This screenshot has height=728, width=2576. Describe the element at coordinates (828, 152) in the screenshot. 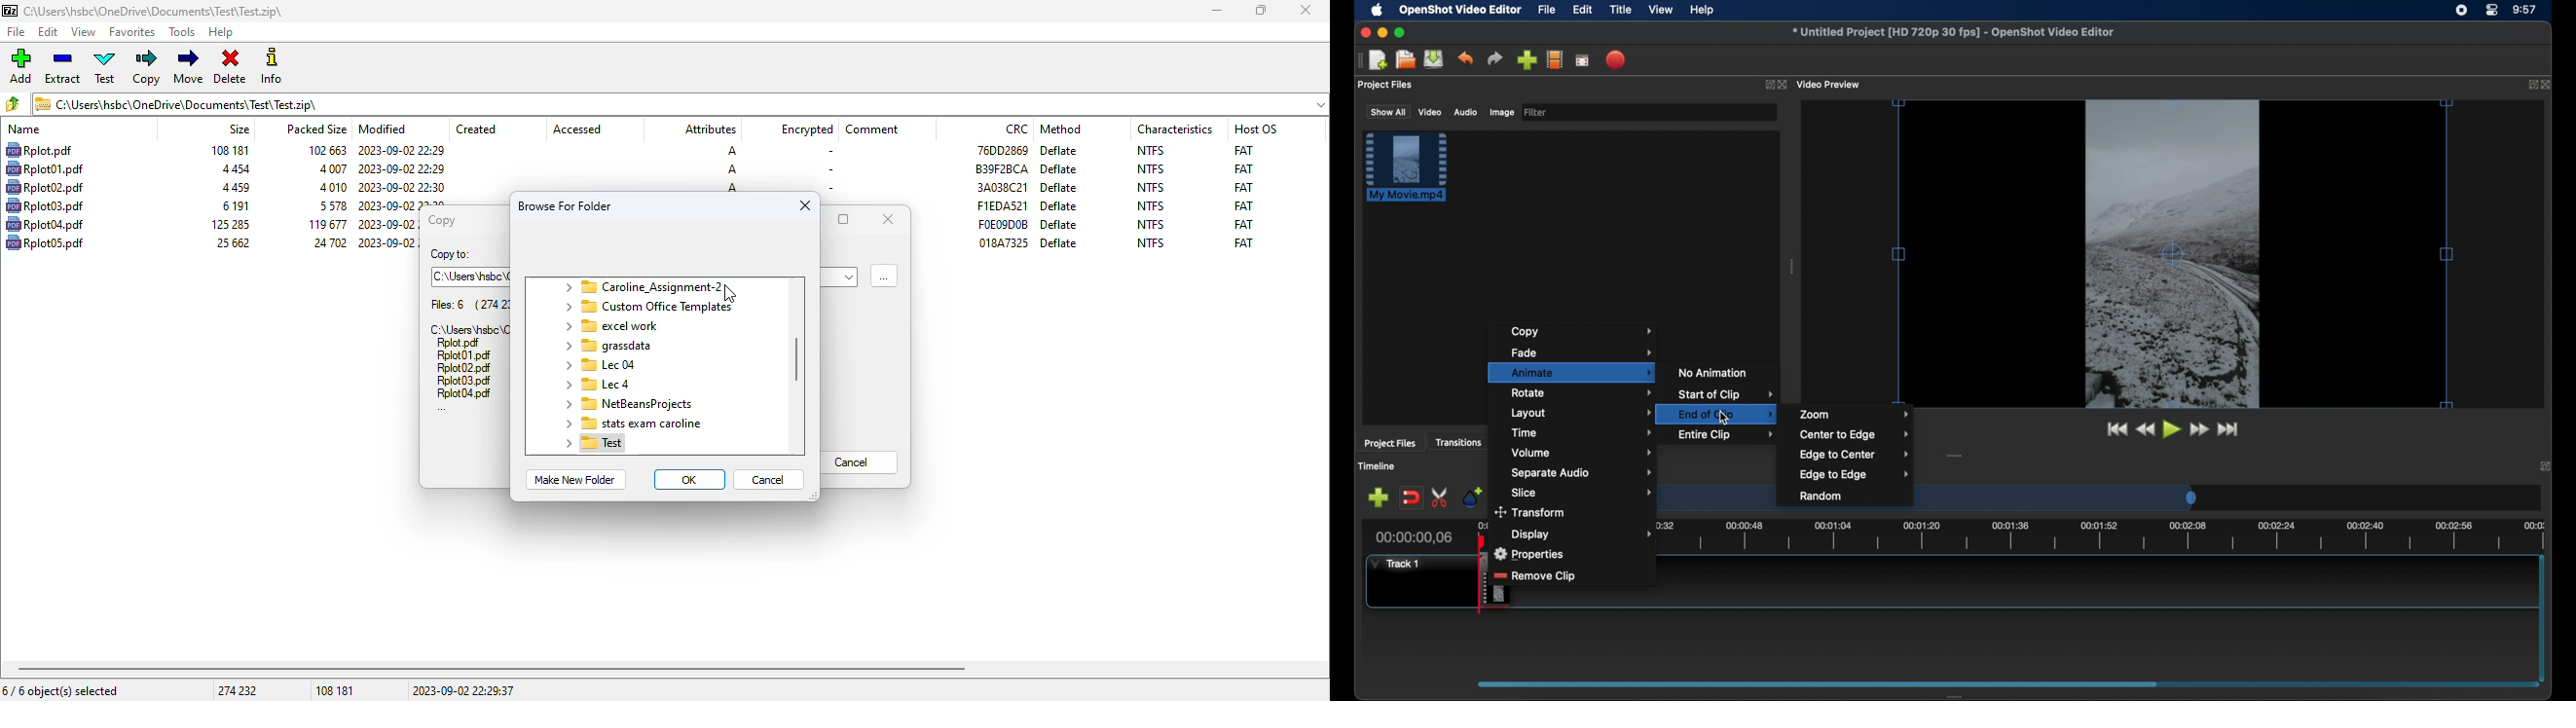

I see `-` at that location.